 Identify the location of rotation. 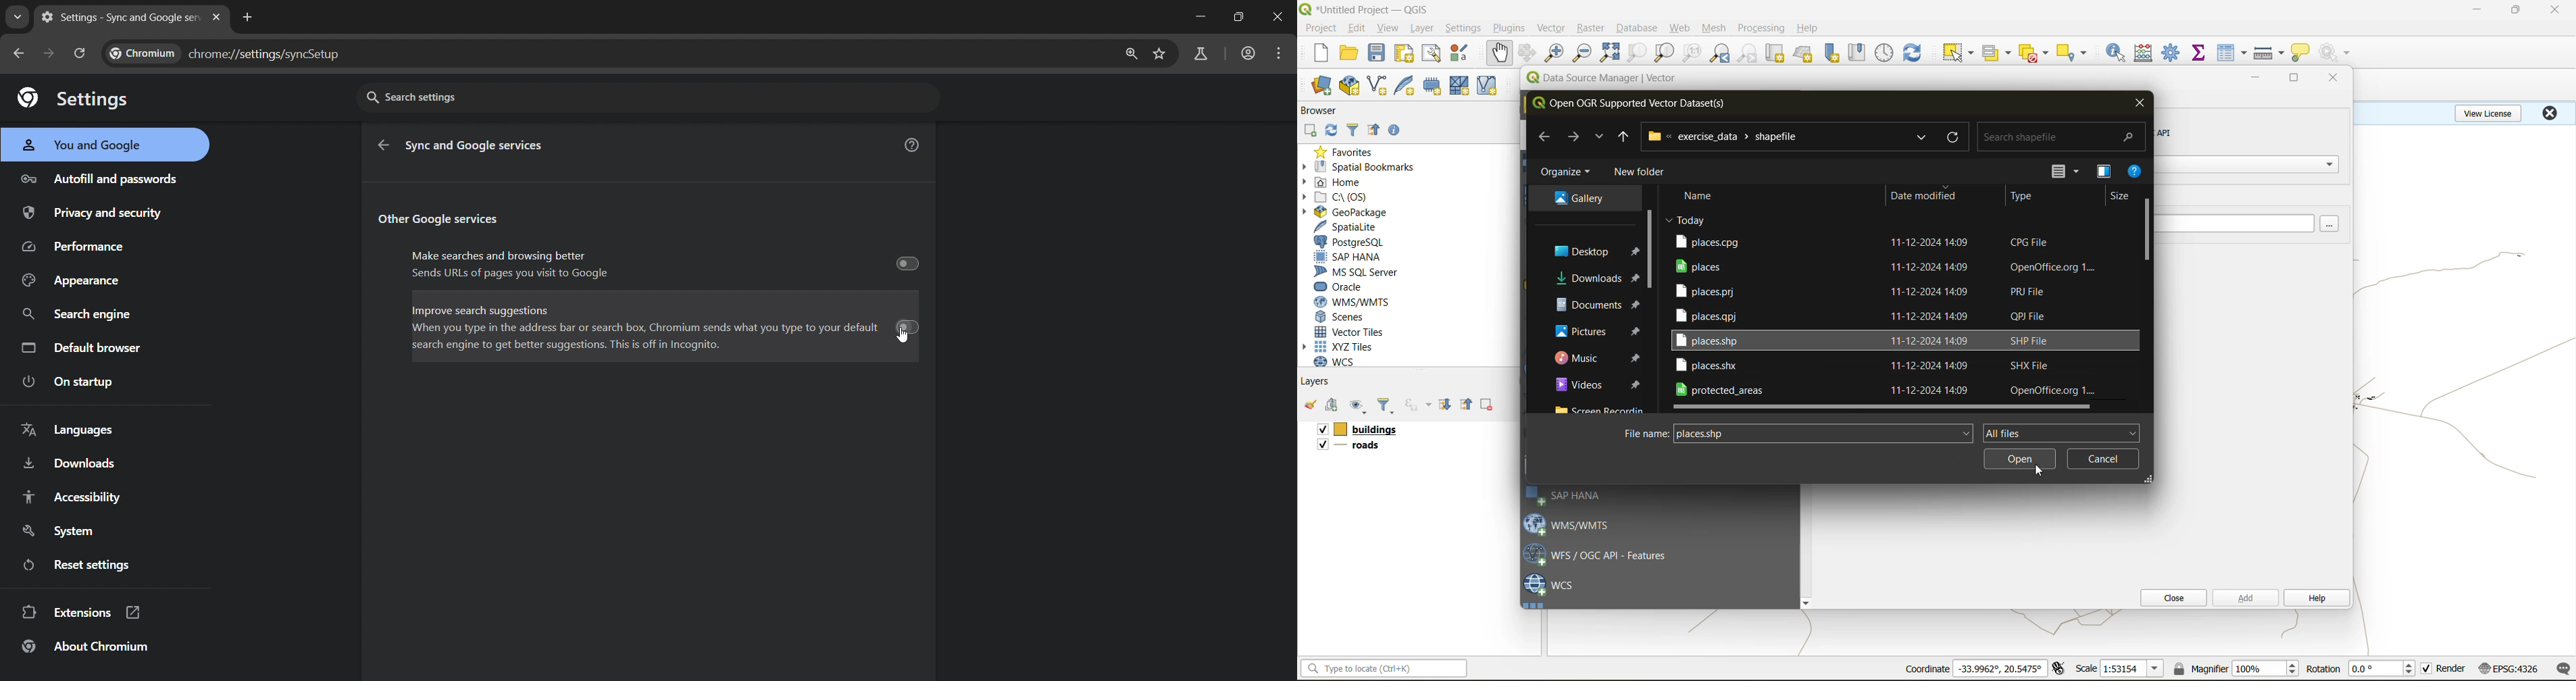
(2323, 669).